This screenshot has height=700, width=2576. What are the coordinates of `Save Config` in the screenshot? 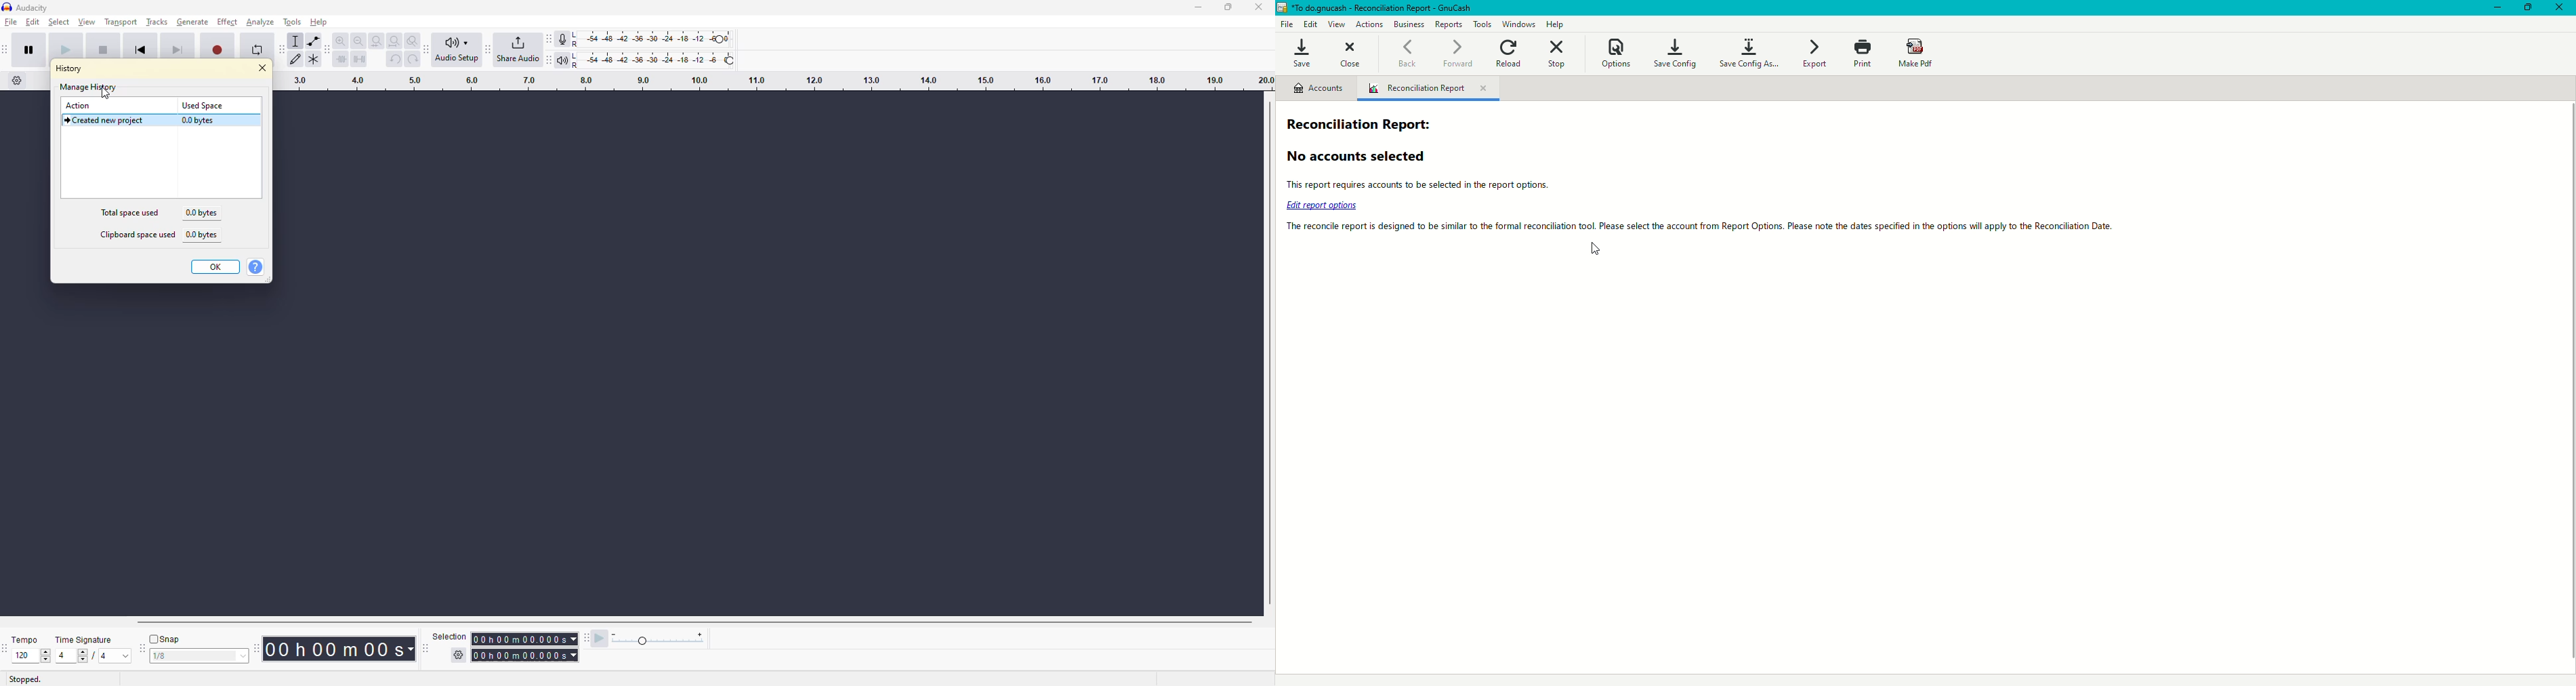 It's located at (1674, 49).